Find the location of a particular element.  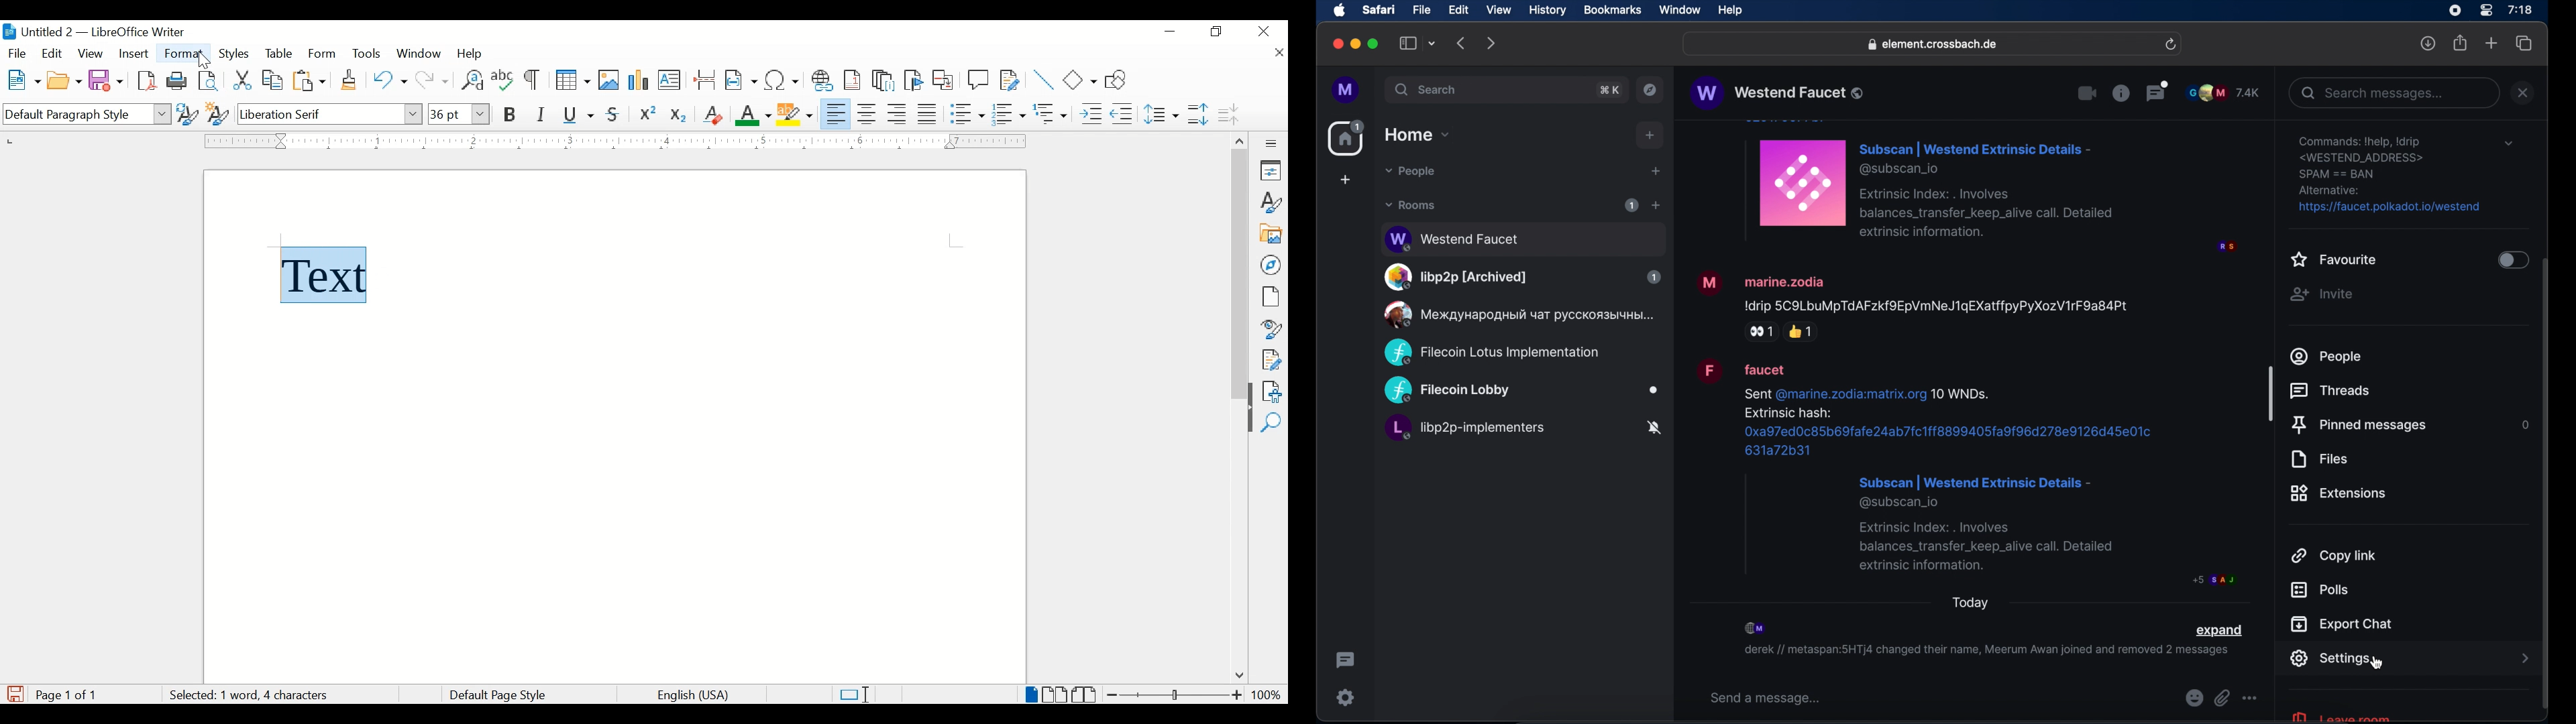

restore down is located at coordinates (1217, 32).